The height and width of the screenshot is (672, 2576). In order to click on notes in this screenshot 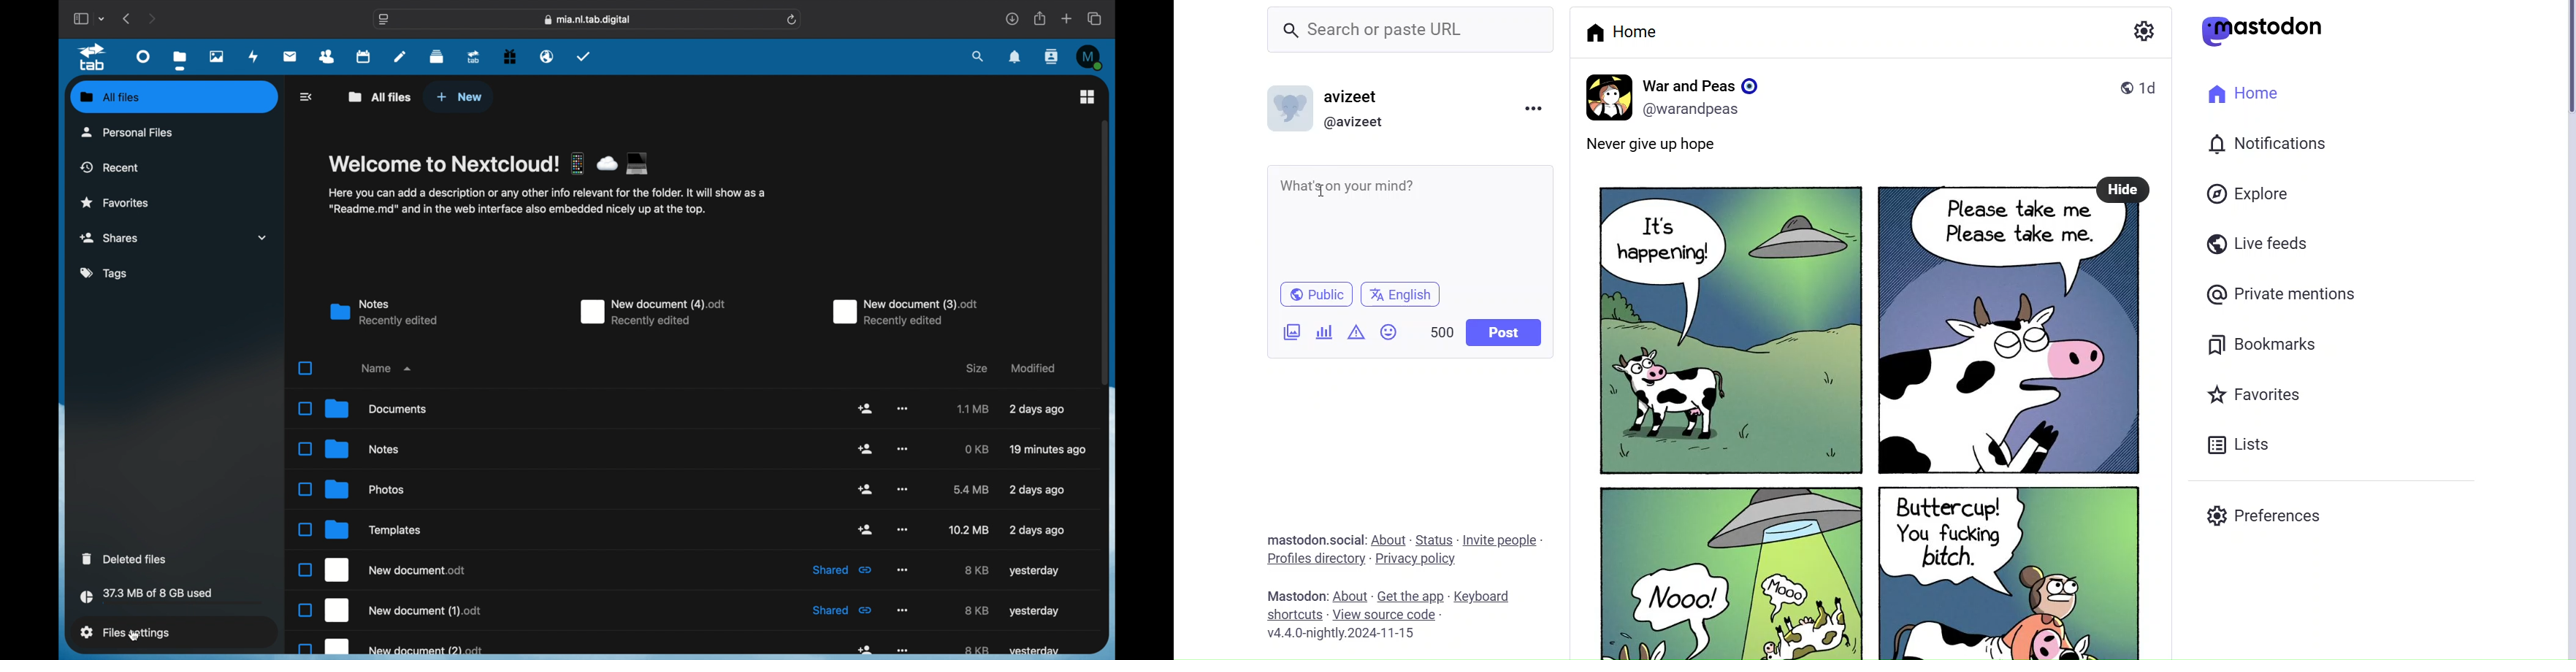, I will do `click(400, 57)`.